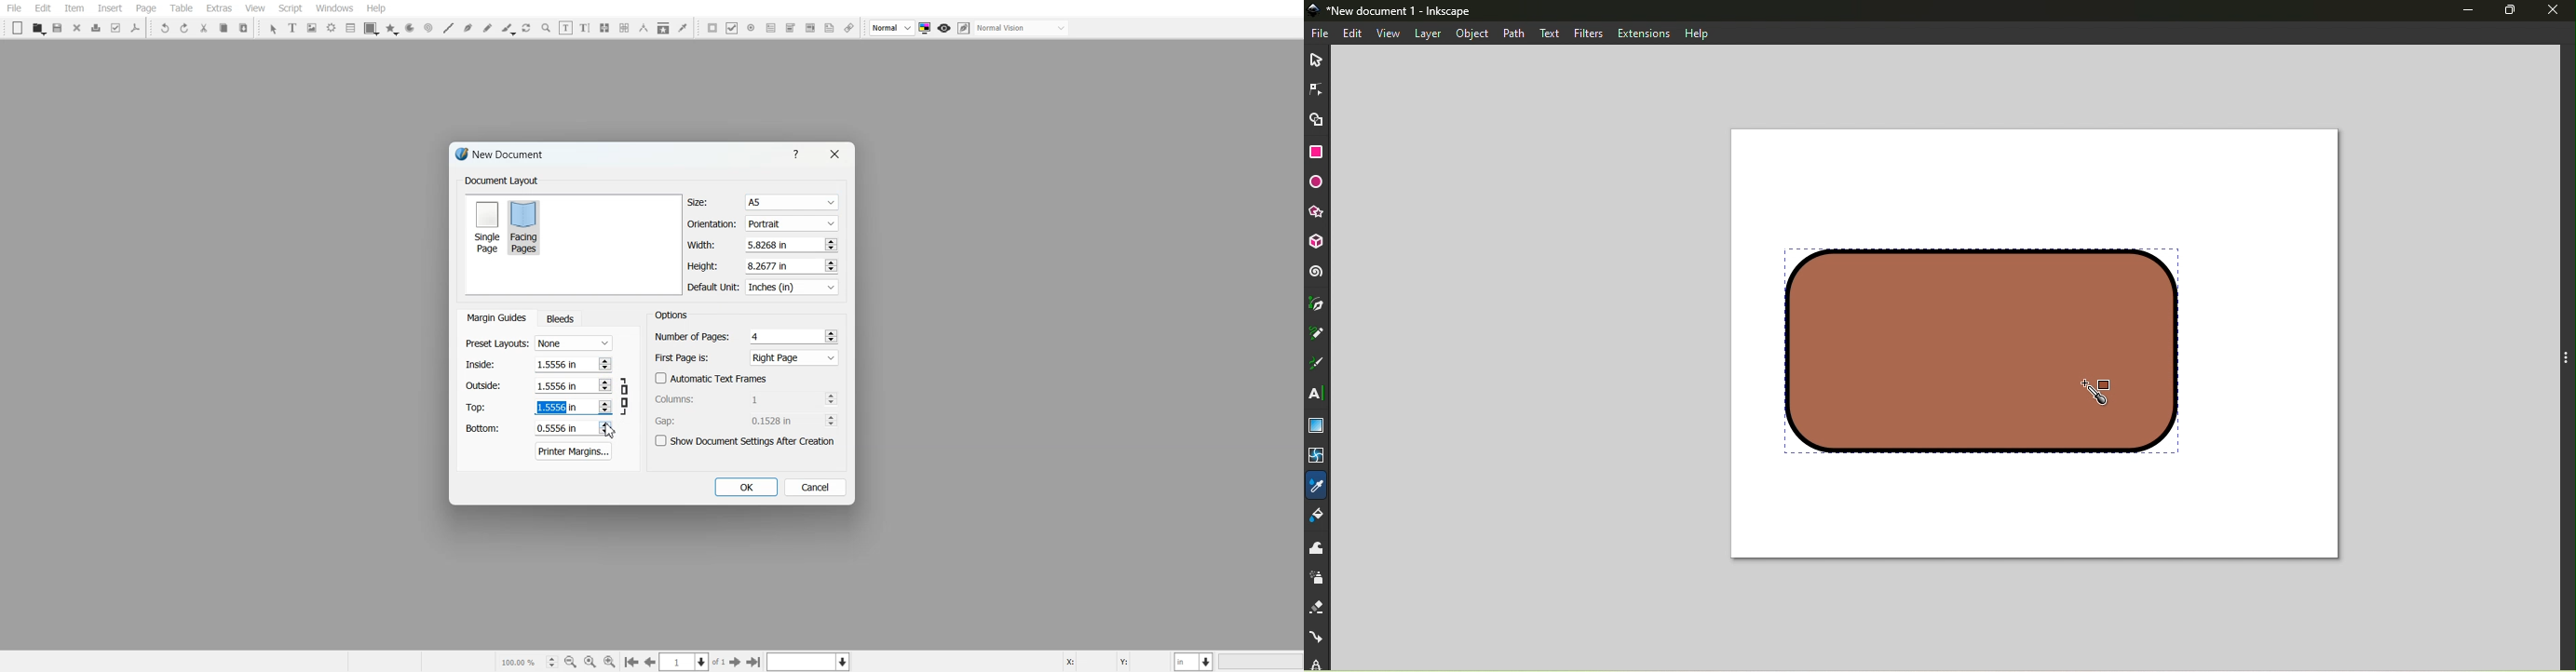  I want to click on PDF Push button, so click(712, 27).